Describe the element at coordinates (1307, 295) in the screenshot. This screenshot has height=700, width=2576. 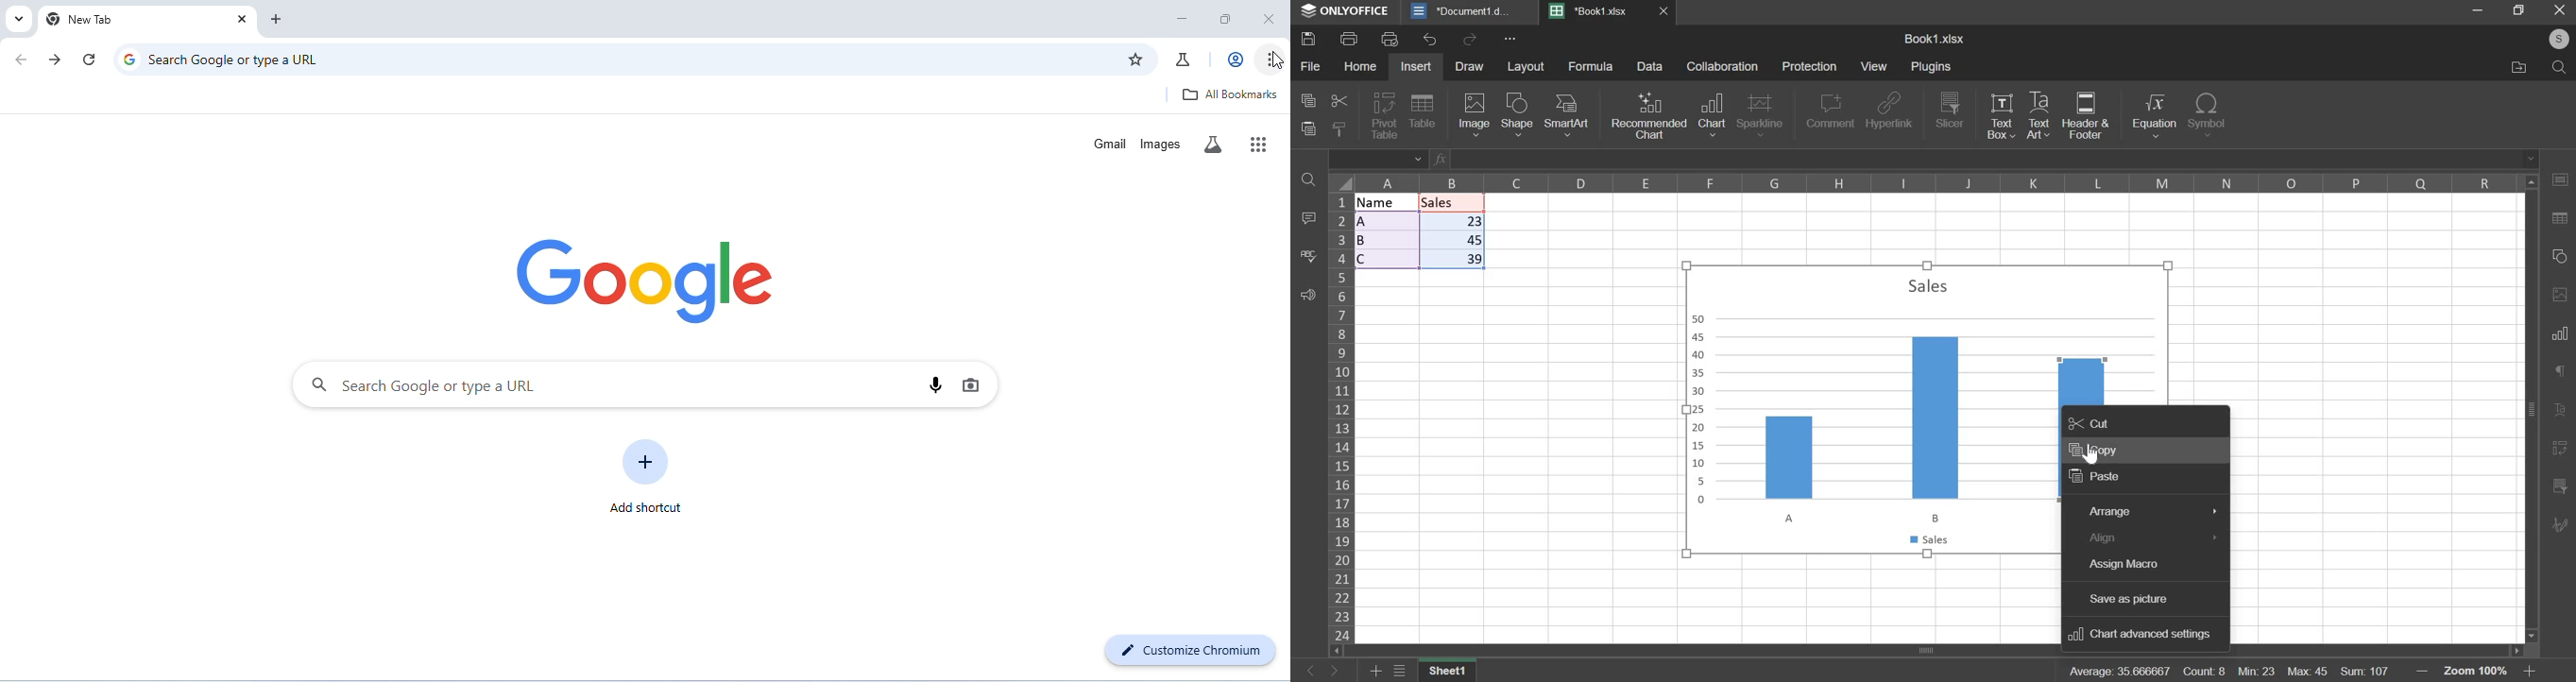
I see `feedback` at that location.